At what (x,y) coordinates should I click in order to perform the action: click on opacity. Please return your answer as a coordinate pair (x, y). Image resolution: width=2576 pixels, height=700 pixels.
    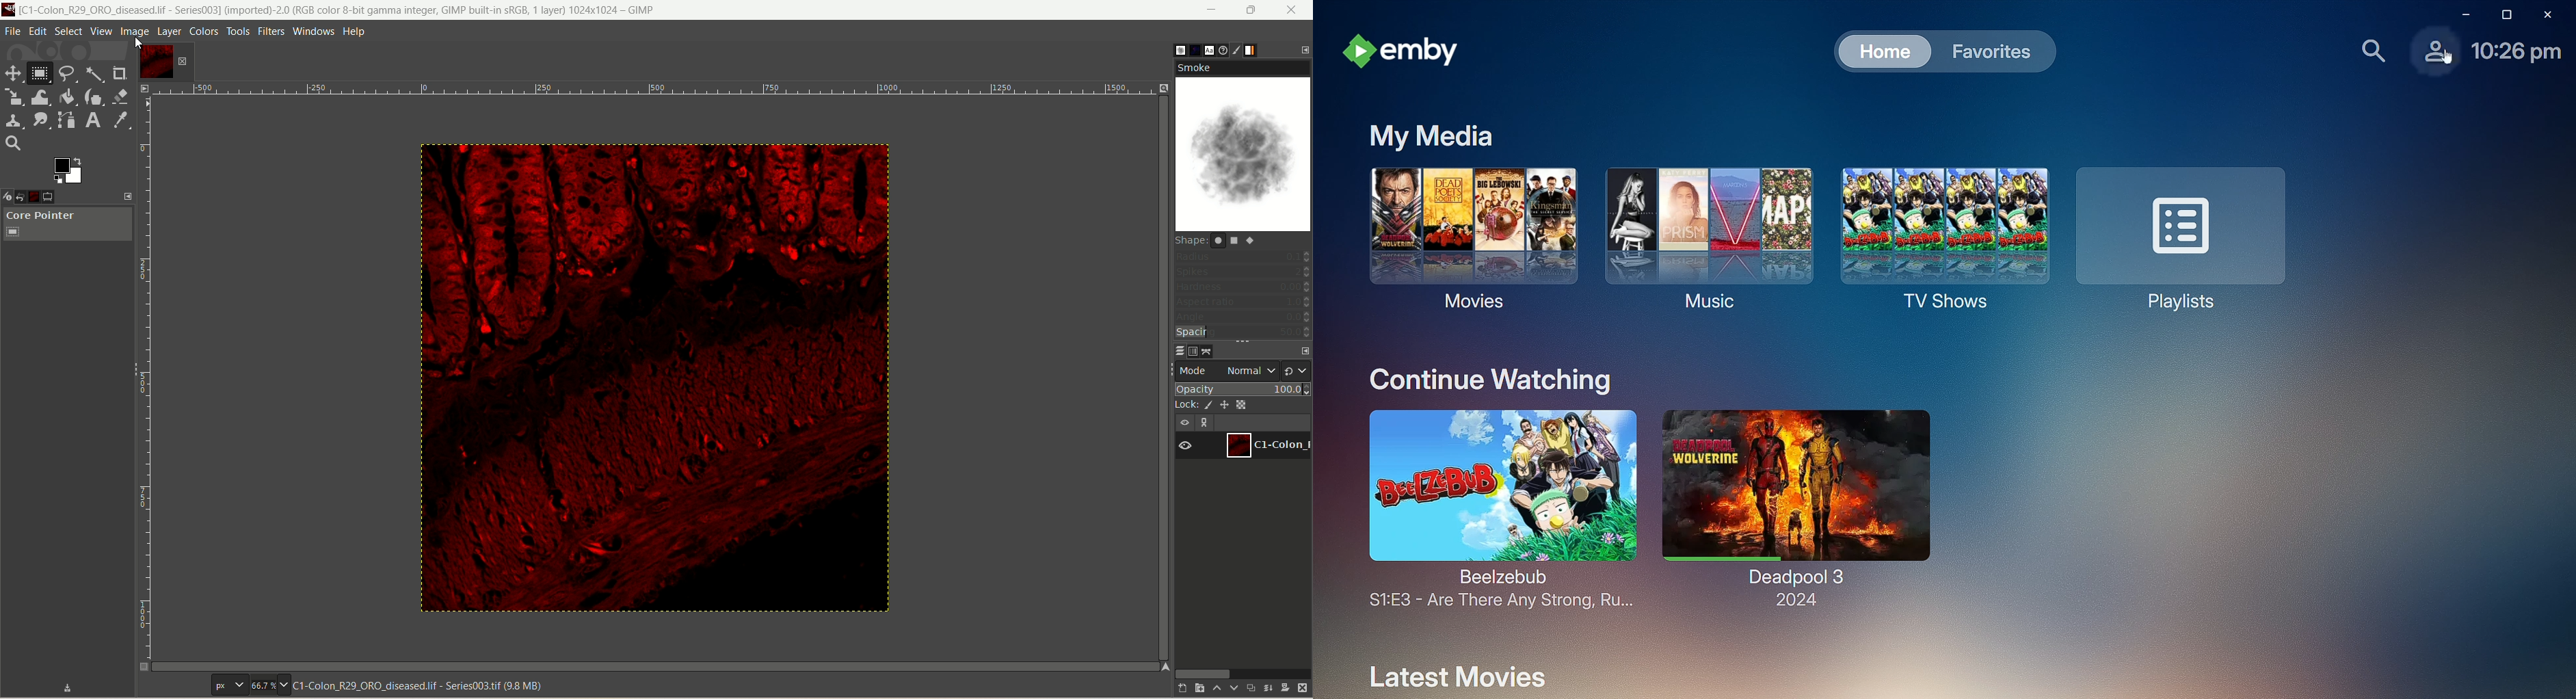
    Looking at the image, I should click on (1243, 389).